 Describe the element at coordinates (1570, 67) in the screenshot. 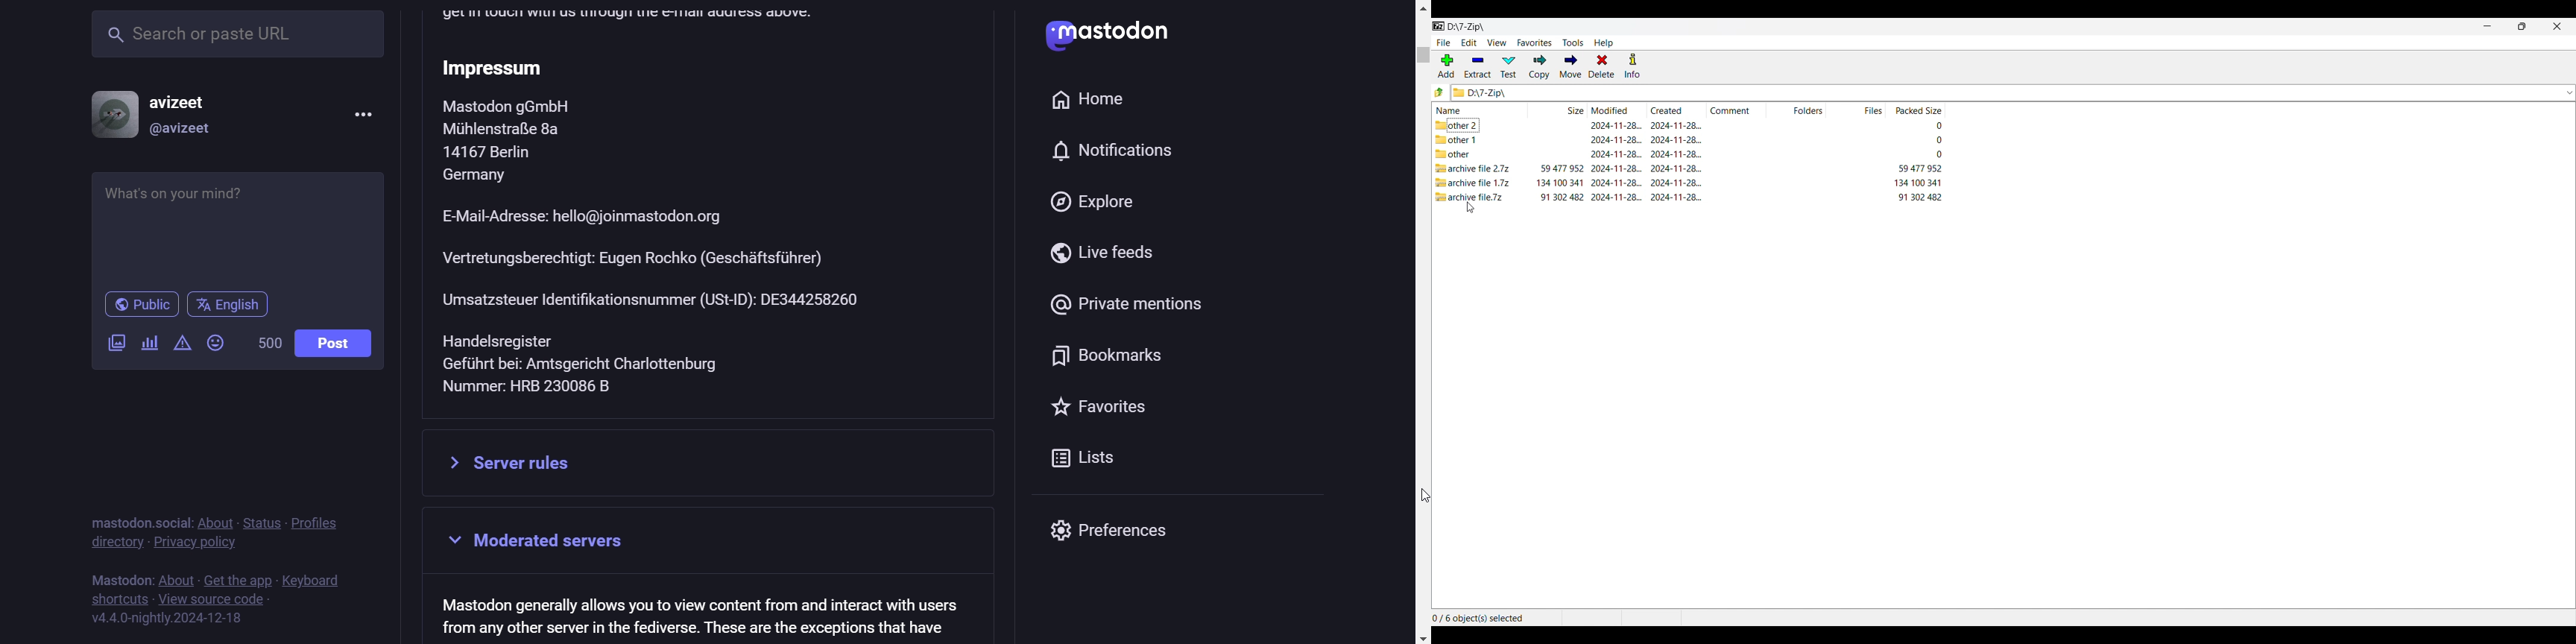

I see `Move` at that location.